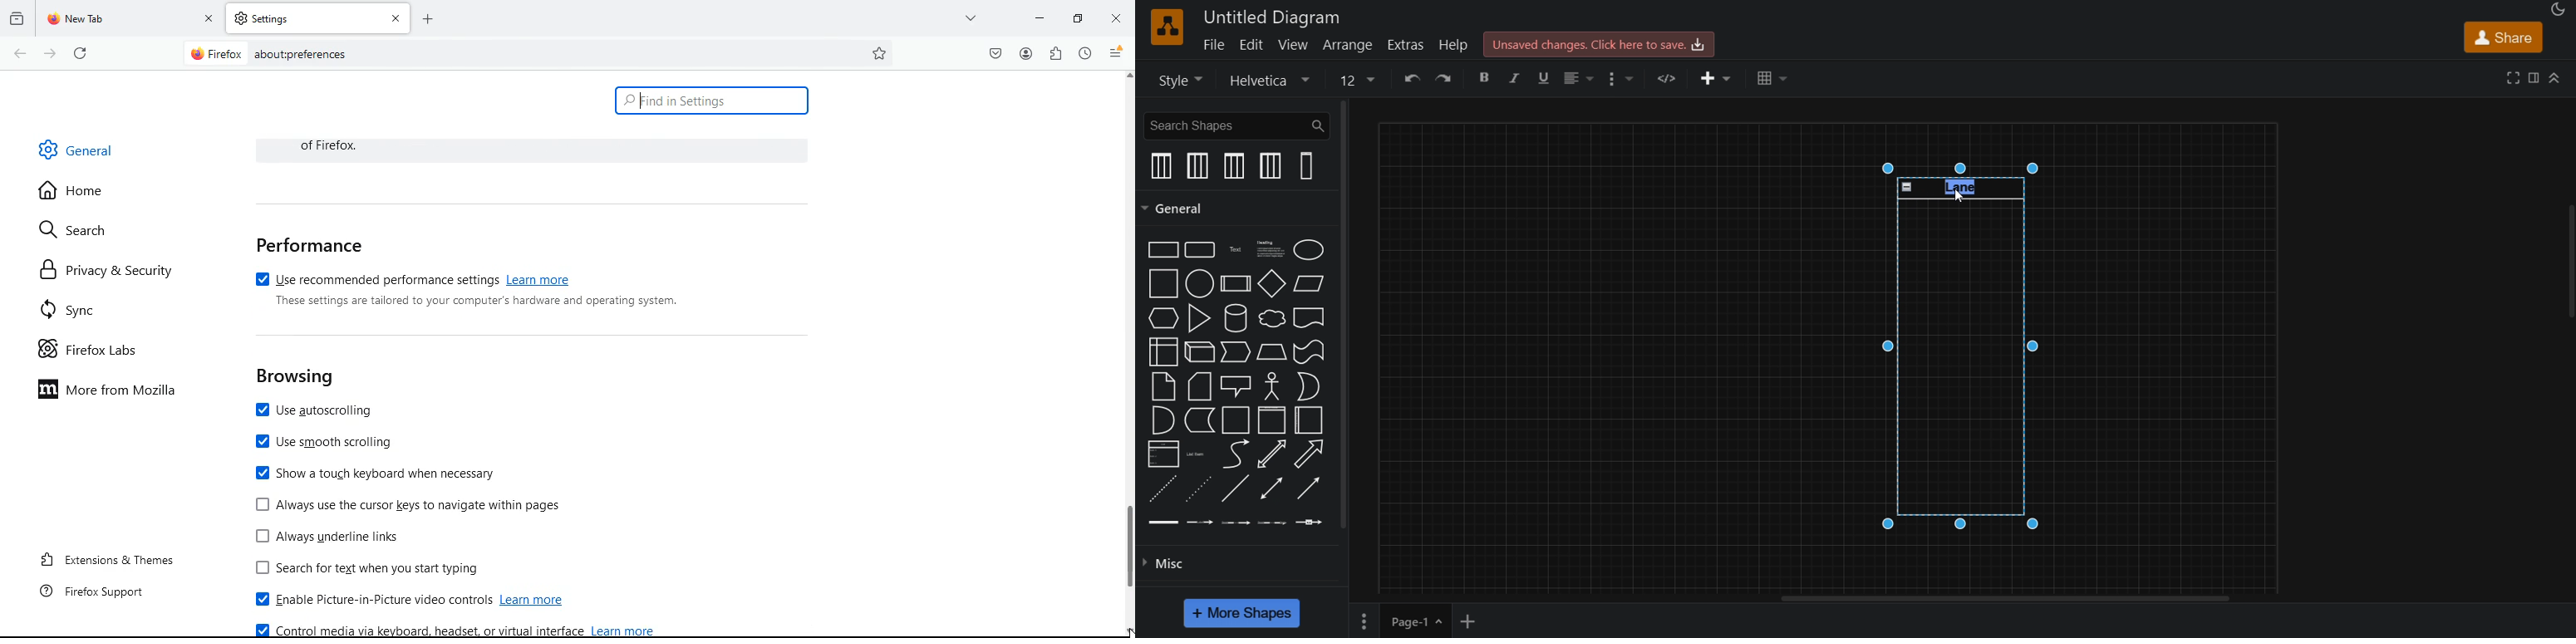 Image resolution: width=2576 pixels, height=644 pixels. What do you see at coordinates (1216, 44) in the screenshot?
I see `file` at bounding box center [1216, 44].